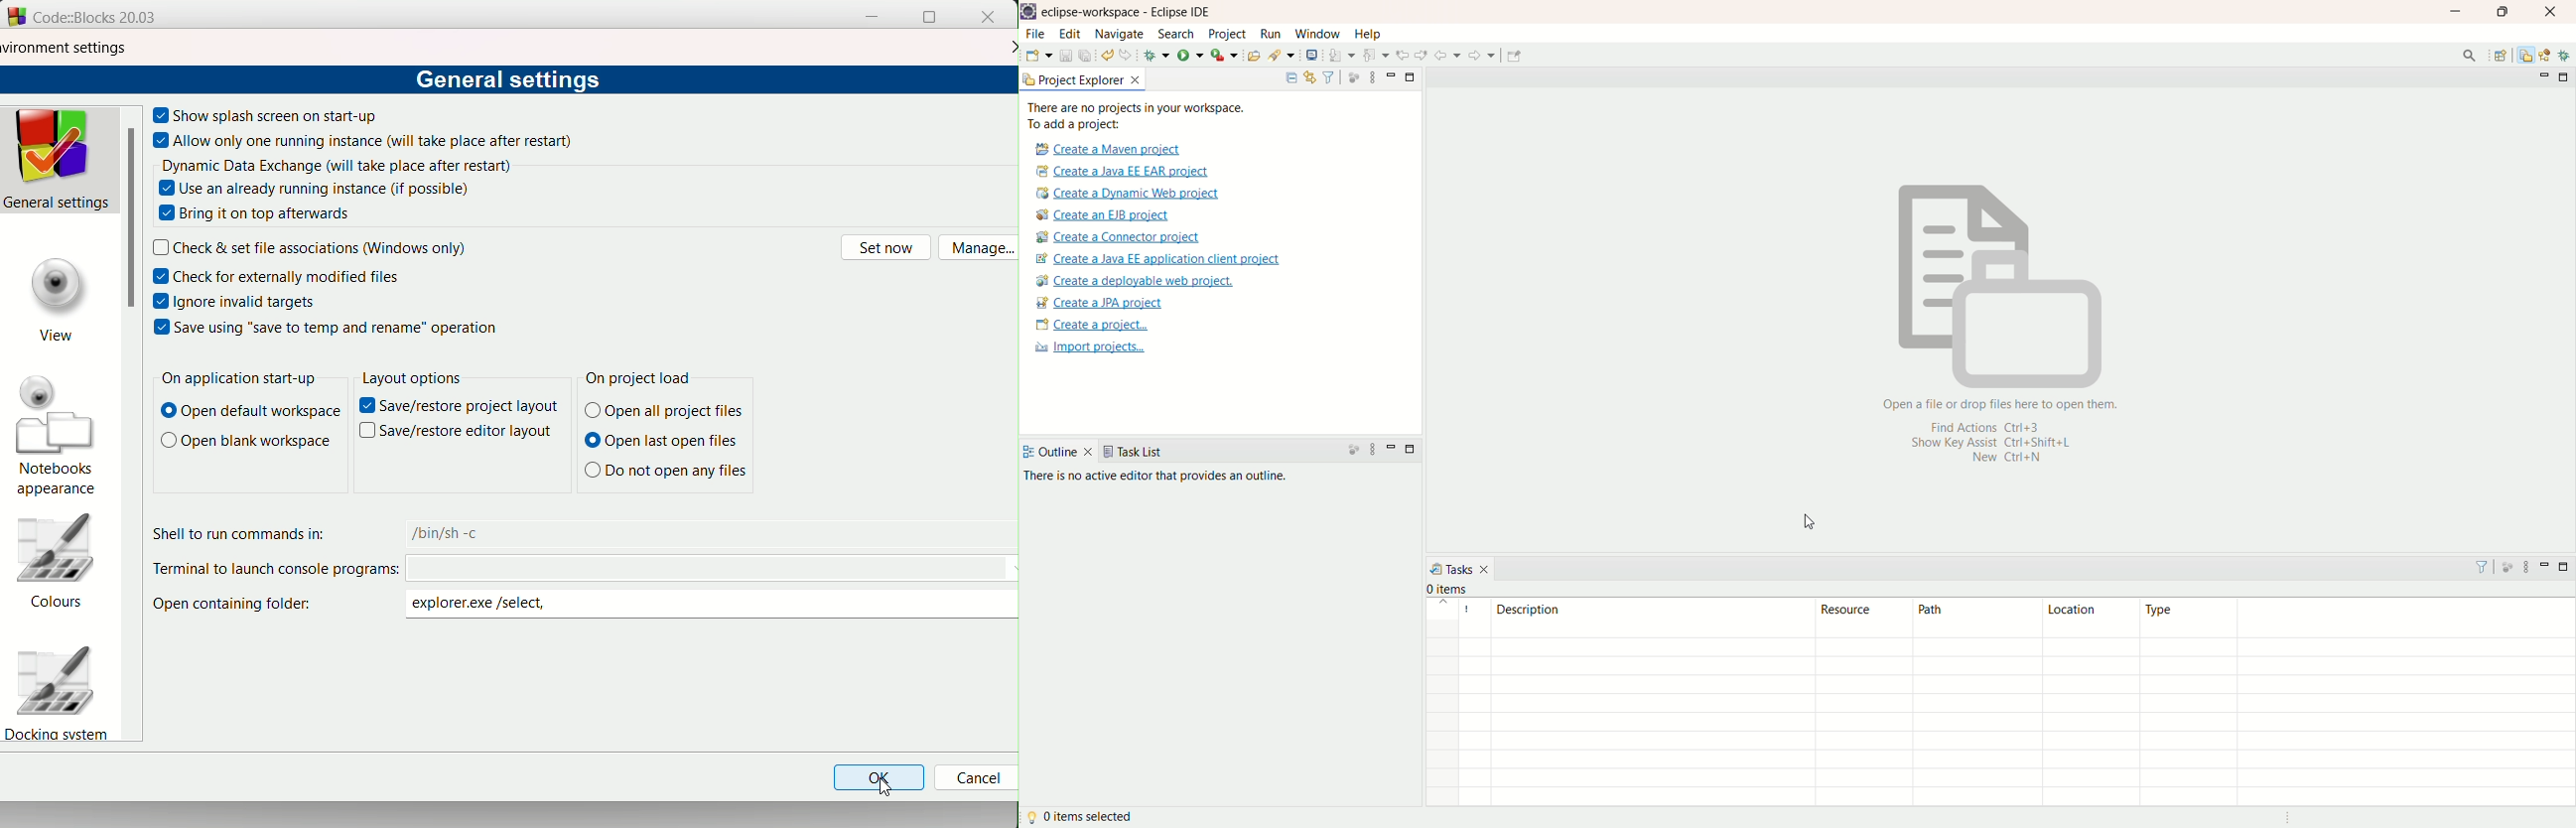 The height and width of the screenshot is (840, 2576). Describe the element at coordinates (271, 570) in the screenshot. I see `Terminal to launch console prog` at that location.